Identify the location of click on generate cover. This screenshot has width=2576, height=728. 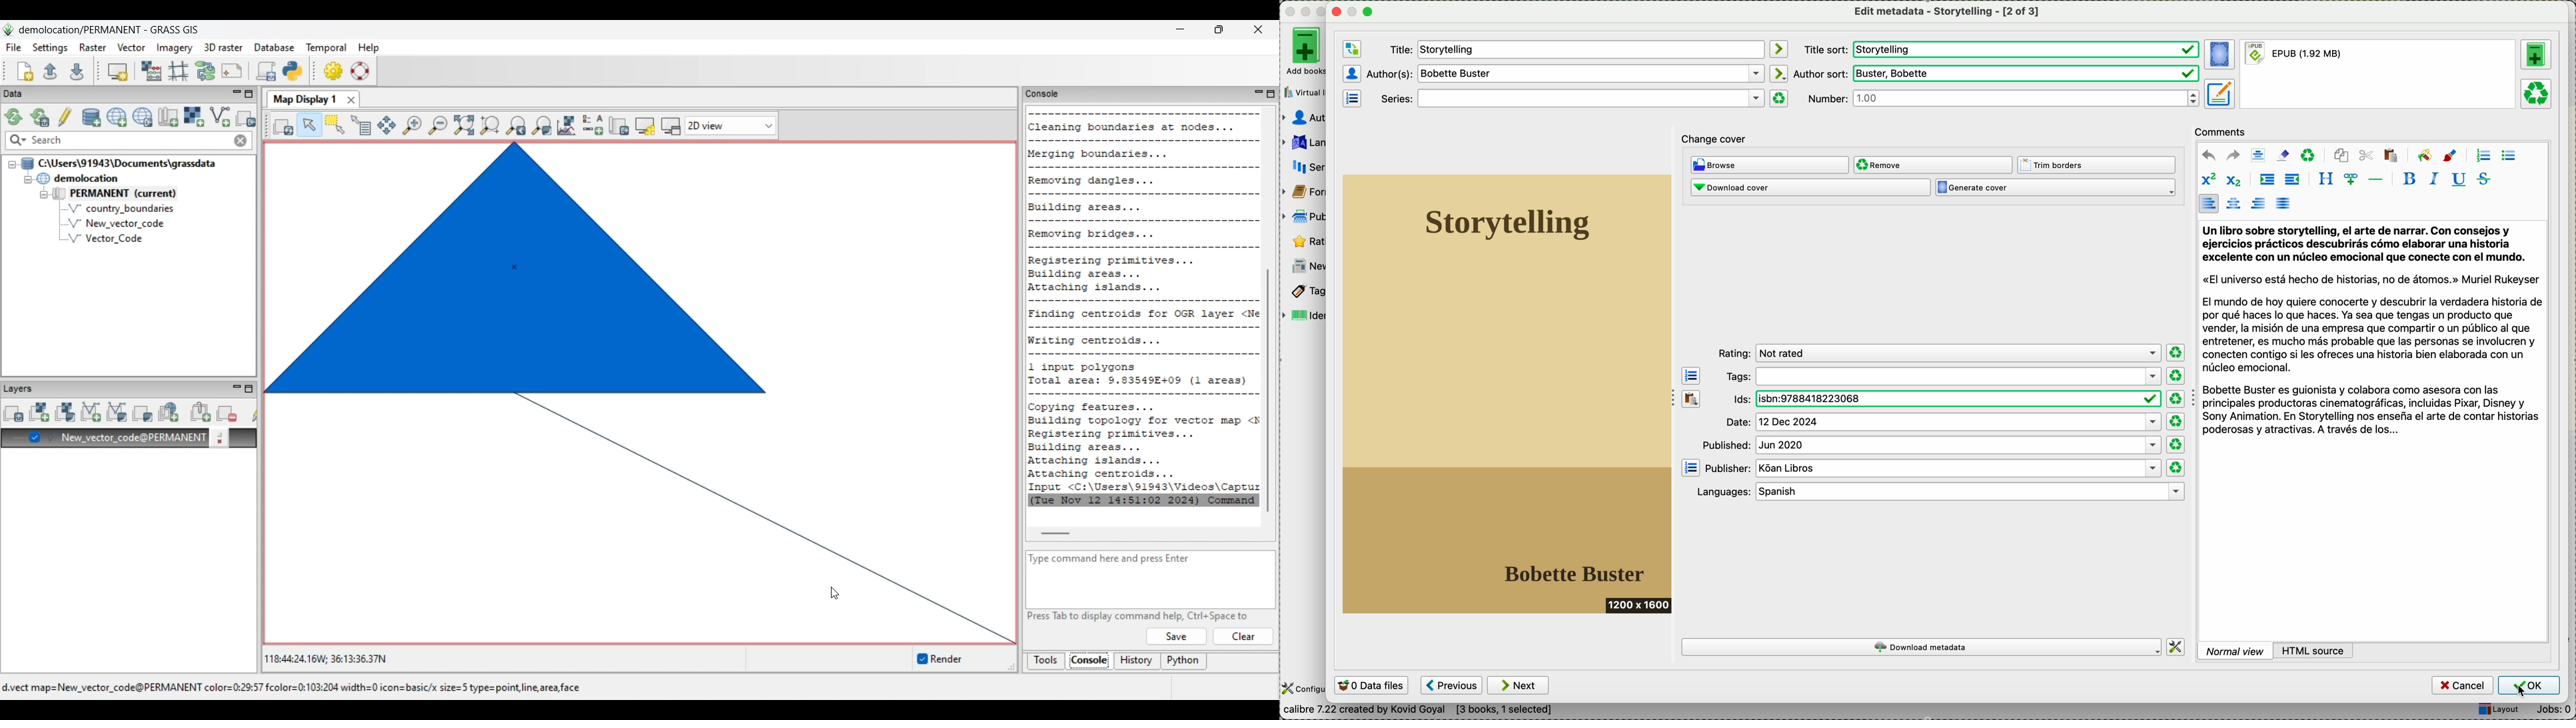
(2059, 190).